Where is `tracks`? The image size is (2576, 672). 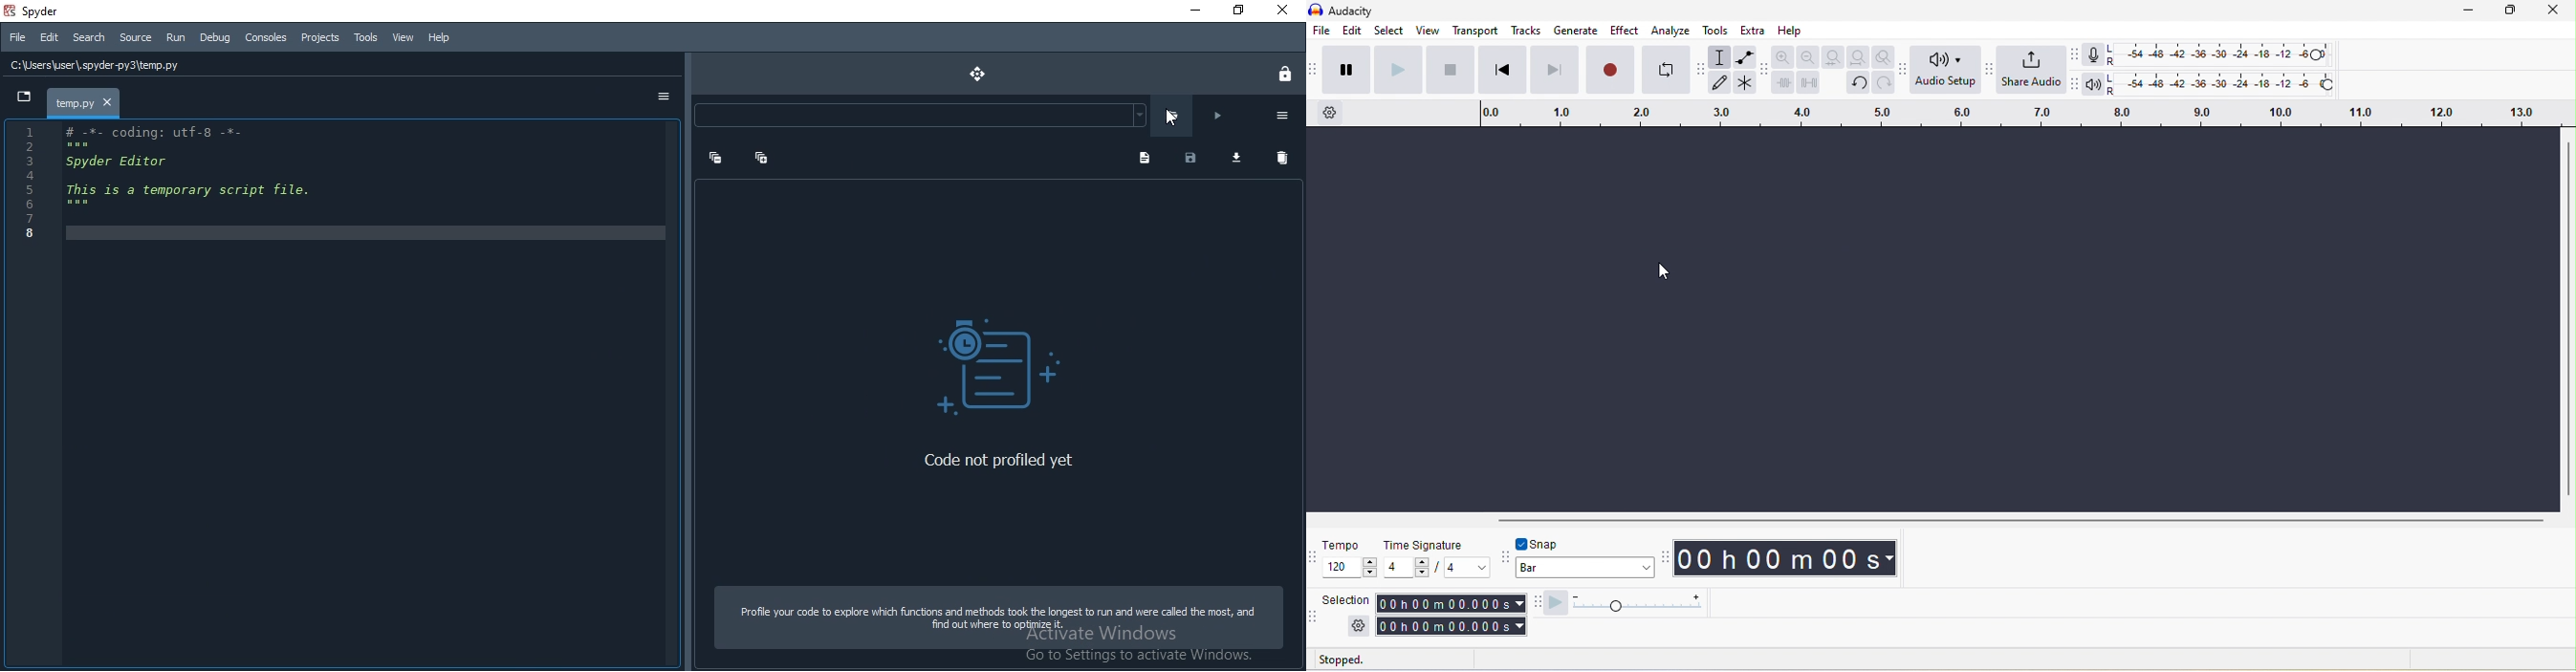 tracks is located at coordinates (1526, 30).